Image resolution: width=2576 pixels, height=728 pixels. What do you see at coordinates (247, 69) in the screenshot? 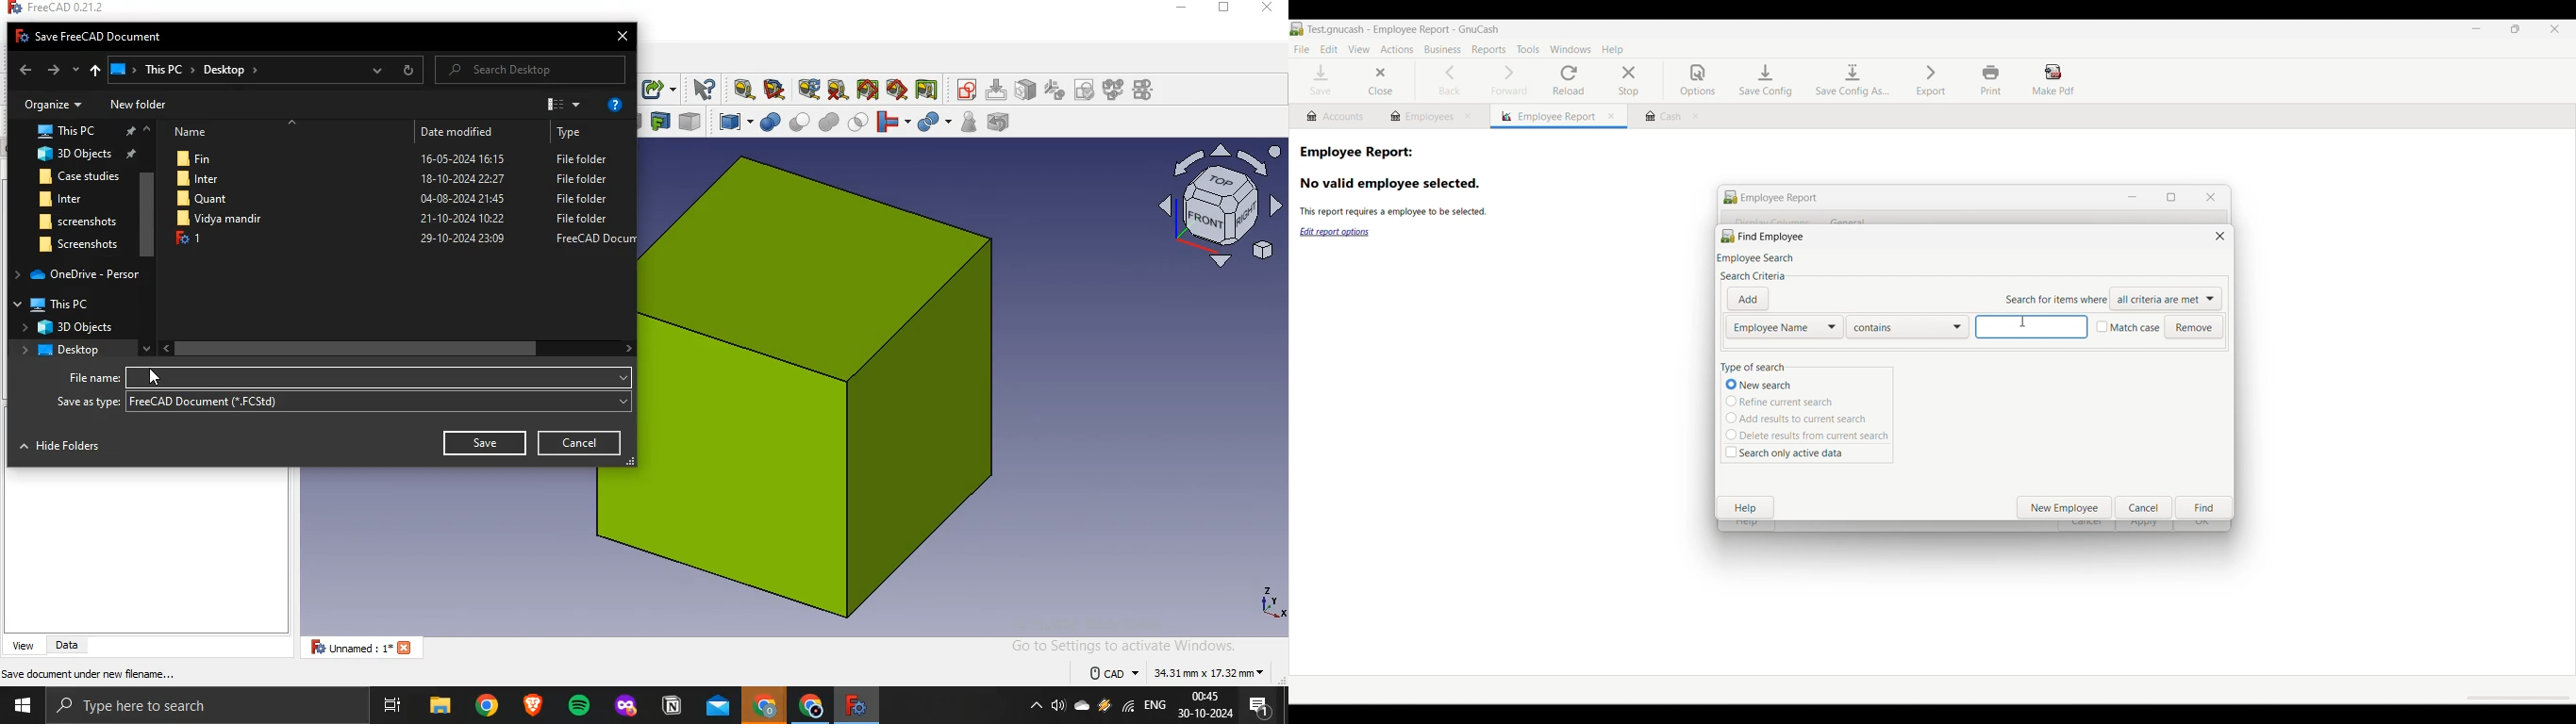
I see `ThisPC > Desktop »` at bounding box center [247, 69].